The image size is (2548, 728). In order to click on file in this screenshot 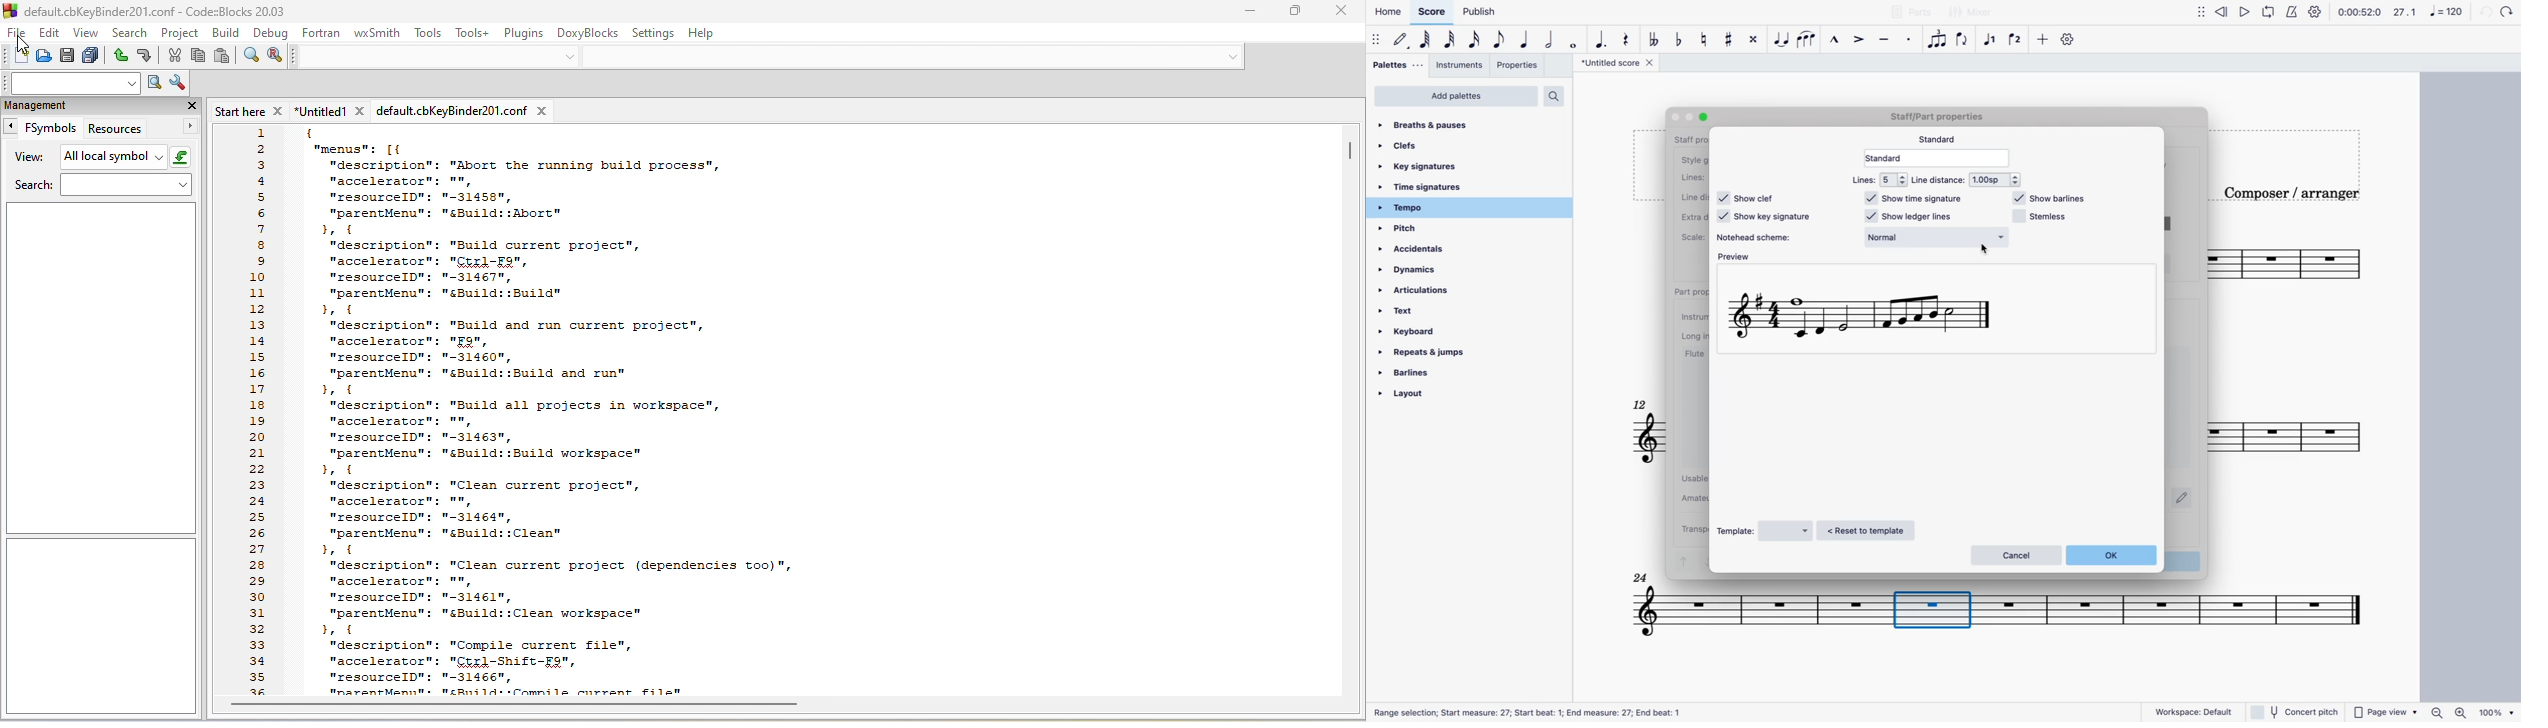, I will do `click(15, 34)`.